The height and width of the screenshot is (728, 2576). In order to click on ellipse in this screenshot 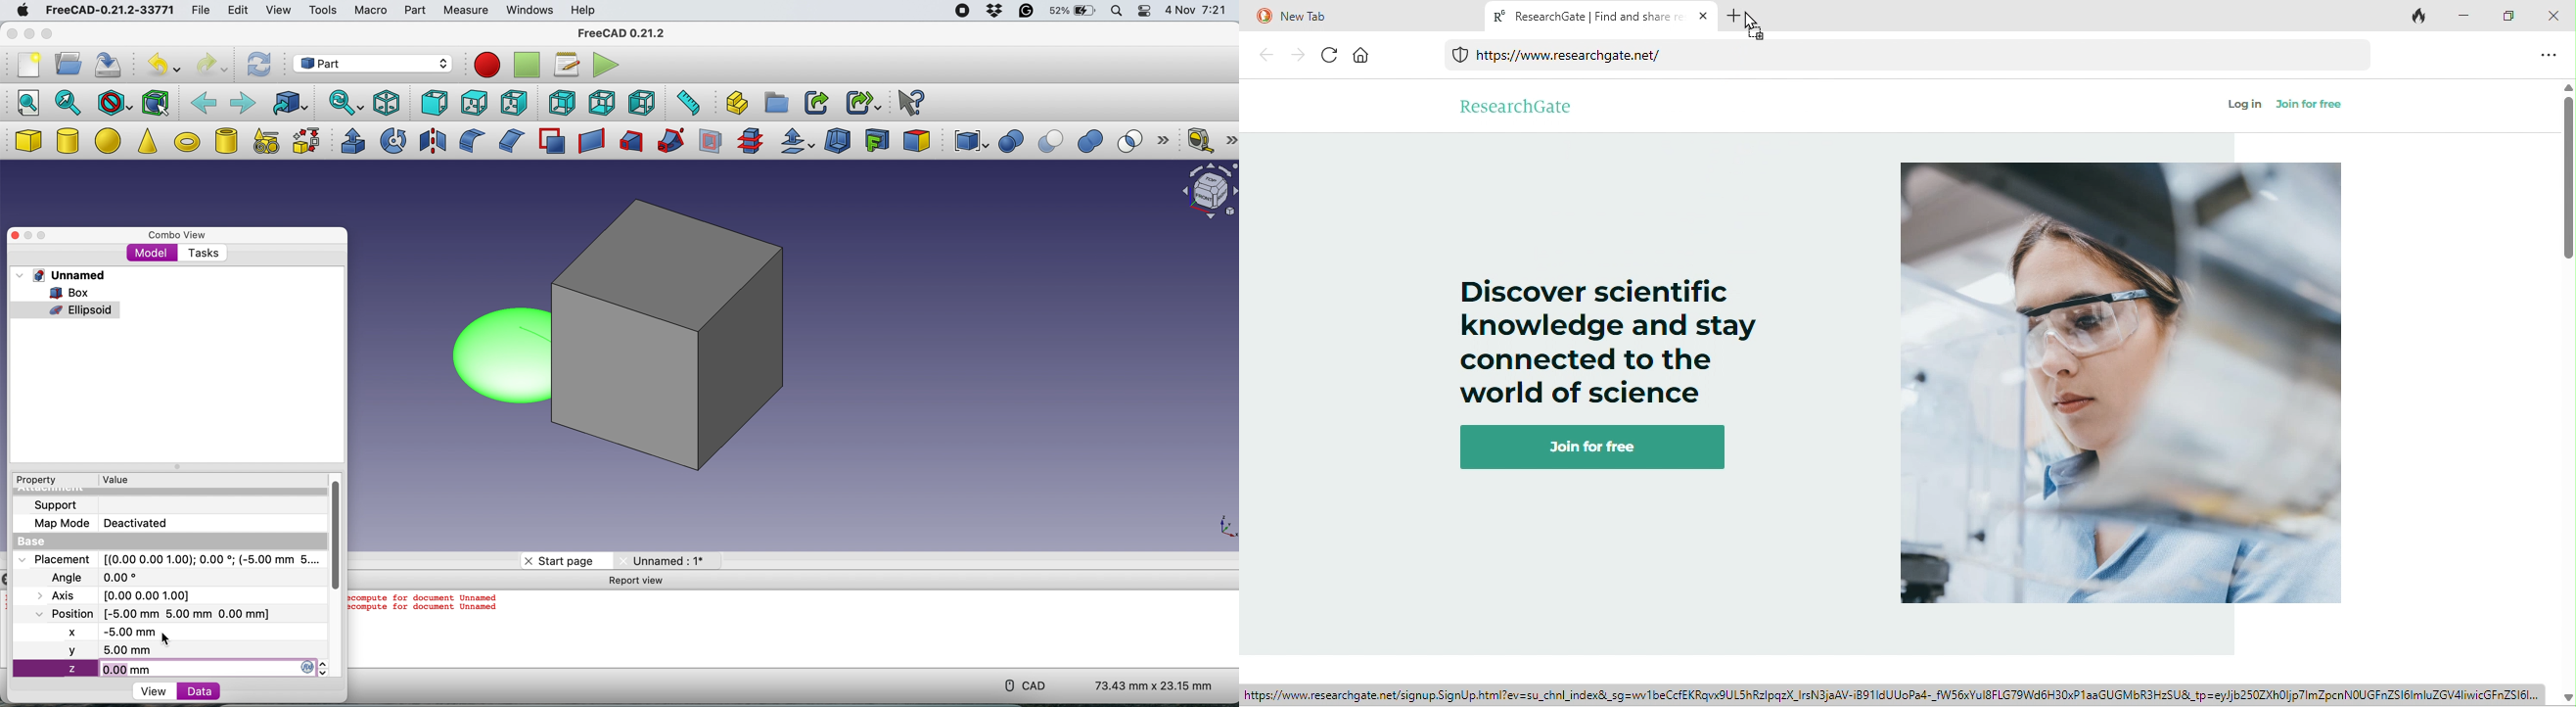, I will do `click(110, 139)`.